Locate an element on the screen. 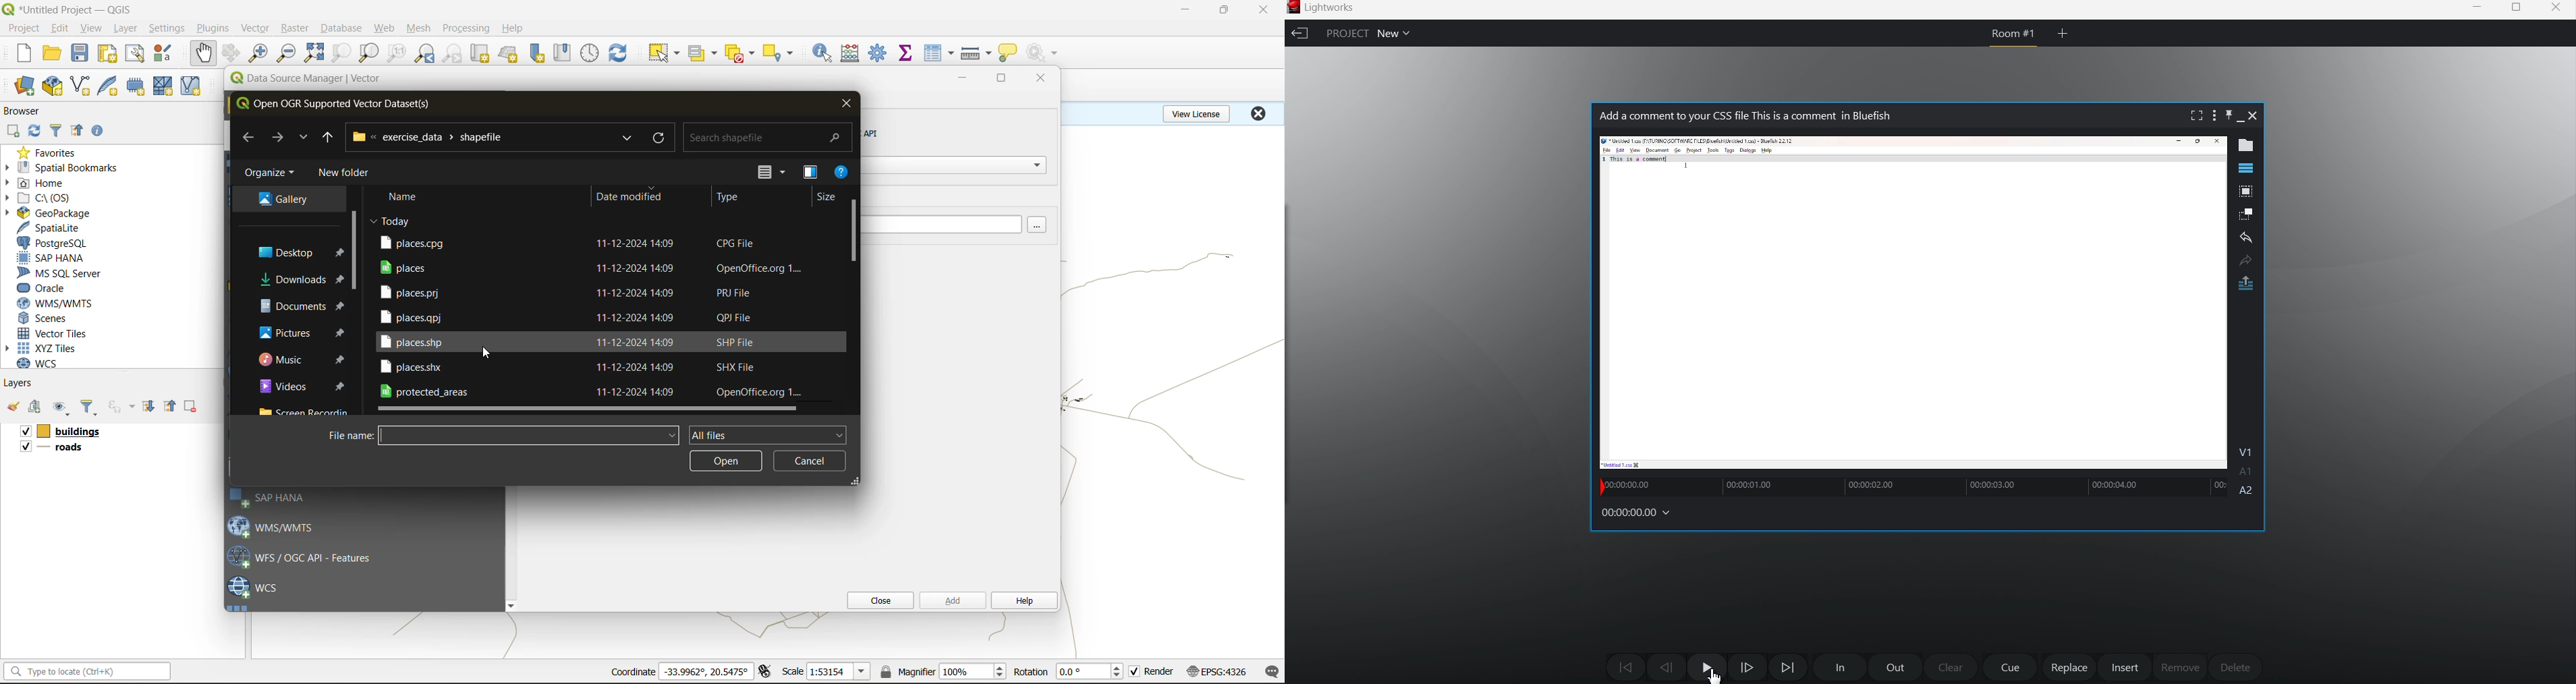 Image resolution: width=2576 pixels, height=700 pixels. refresh is located at coordinates (663, 139).